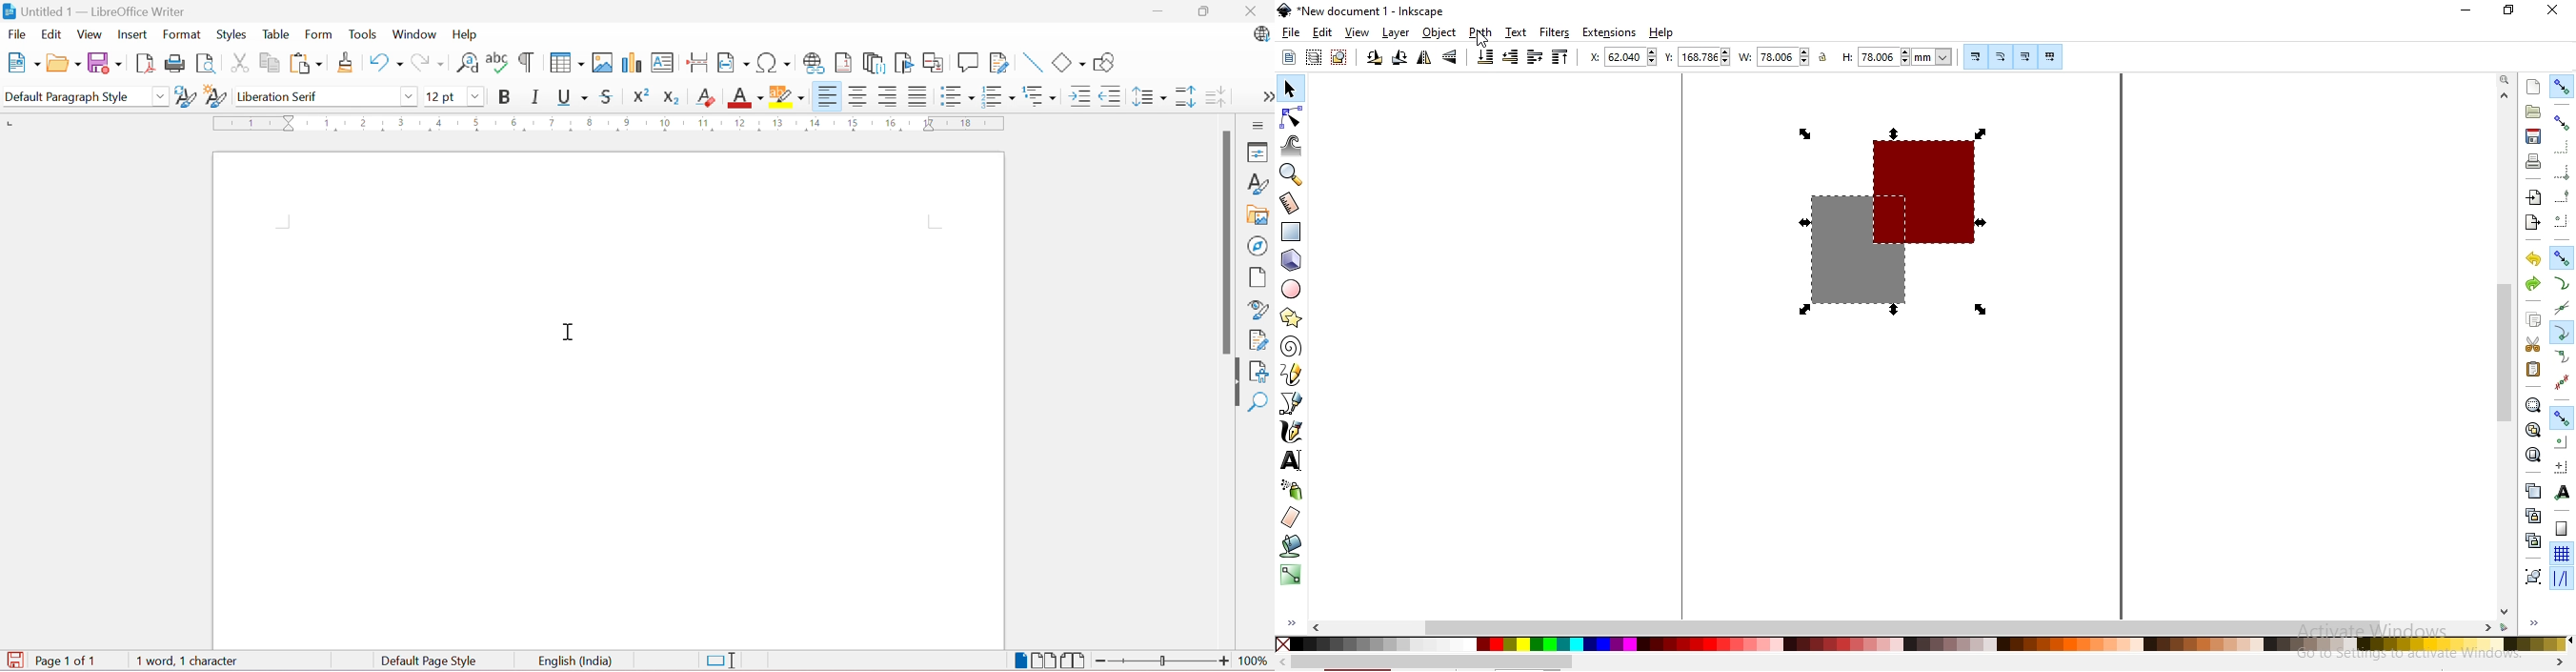  I want to click on Page, so click(1254, 277).